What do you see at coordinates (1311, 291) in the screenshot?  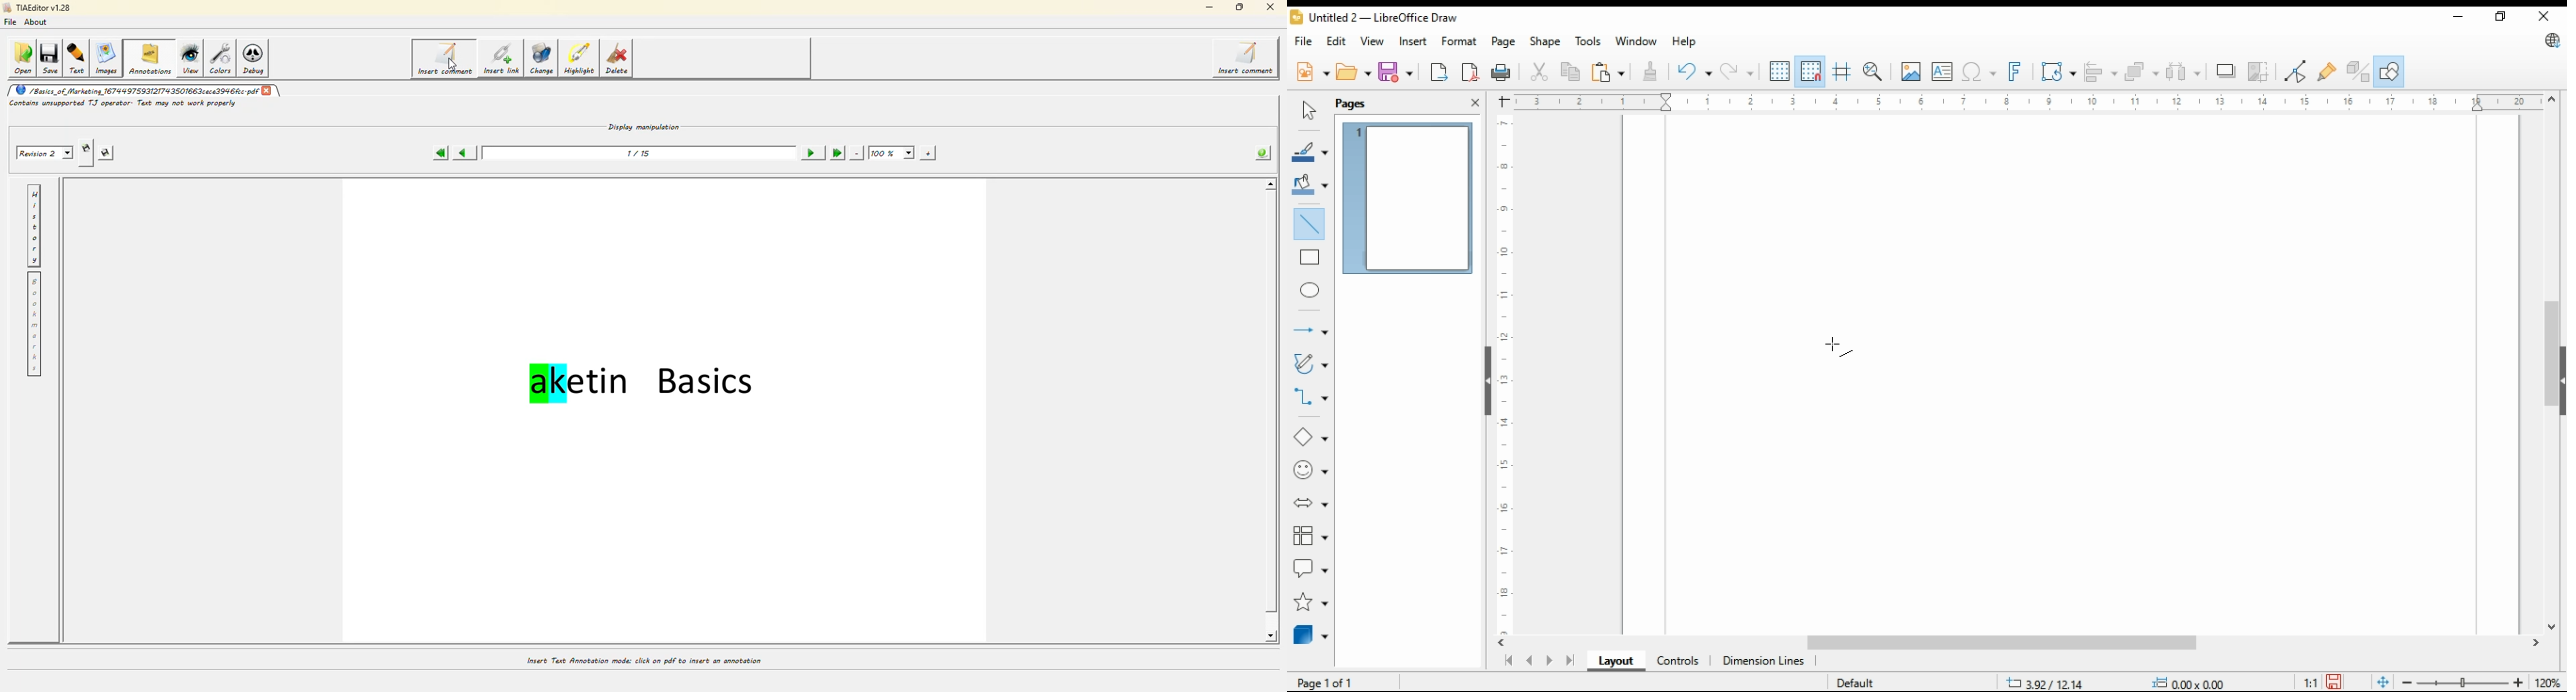 I see `ellipse` at bounding box center [1311, 291].